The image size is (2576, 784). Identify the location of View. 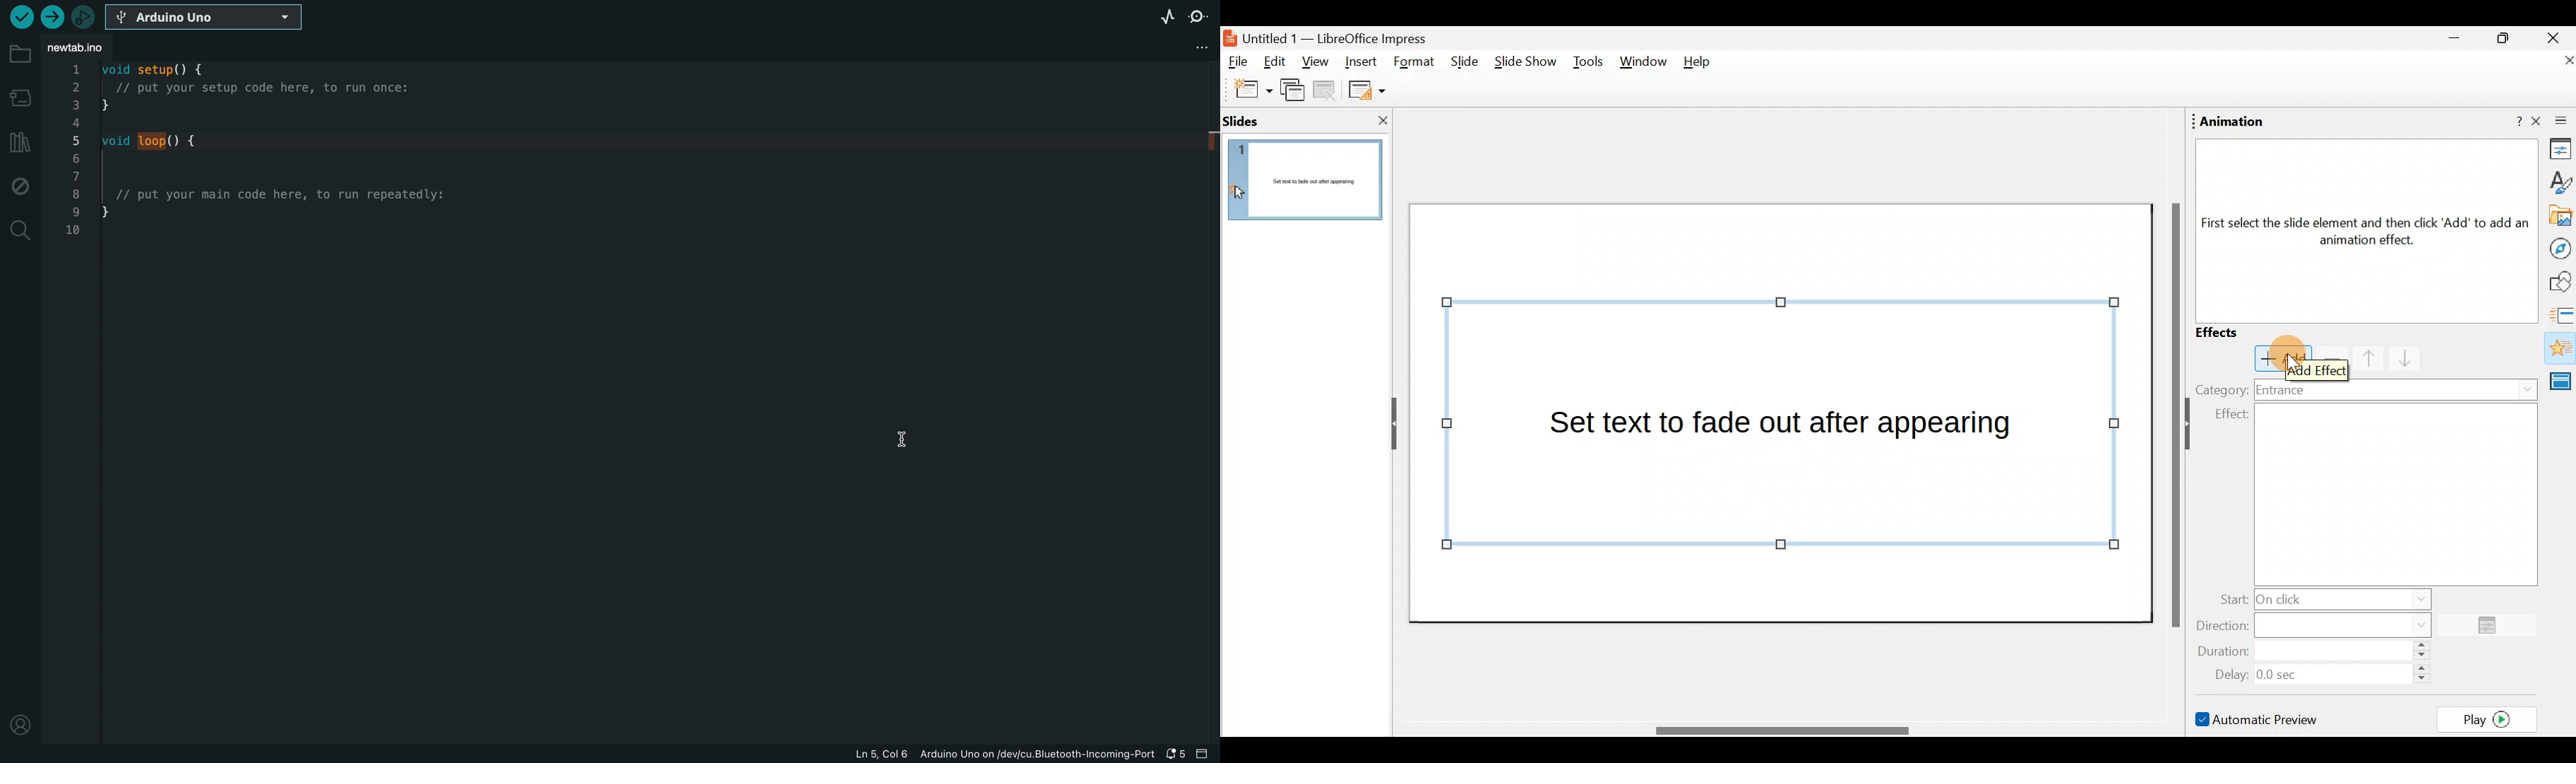
(1315, 66).